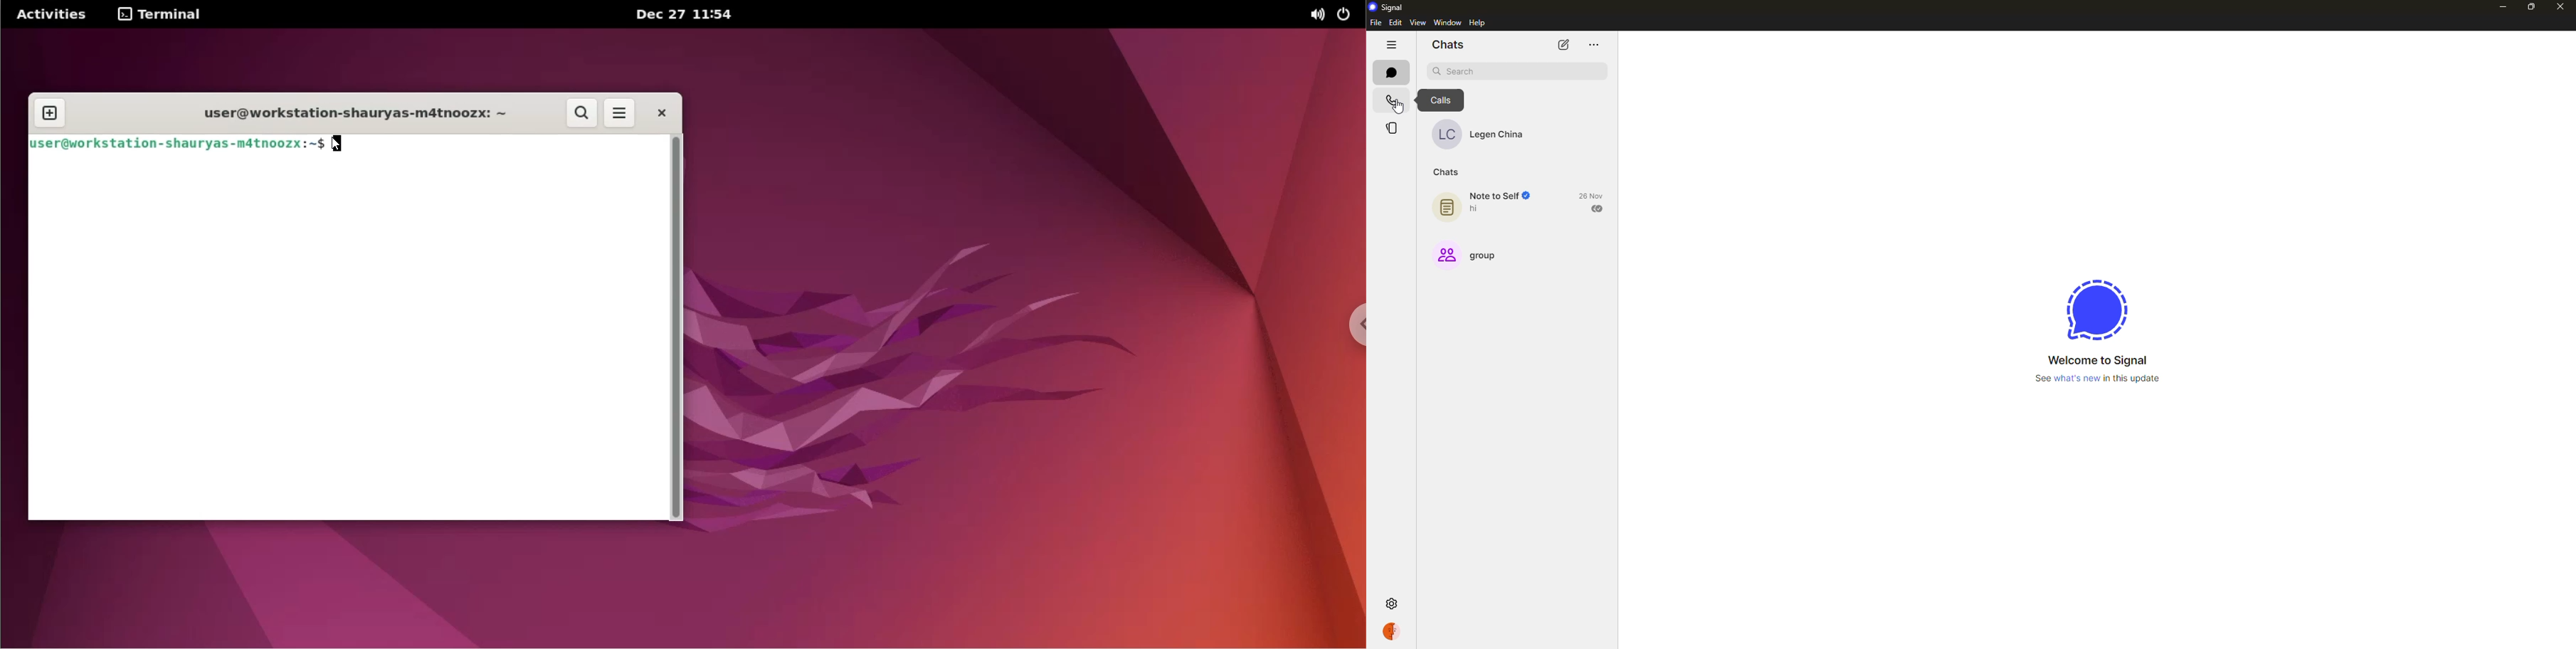  Describe the element at coordinates (1391, 45) in the screenshot. I see `hide tabs` at that location.